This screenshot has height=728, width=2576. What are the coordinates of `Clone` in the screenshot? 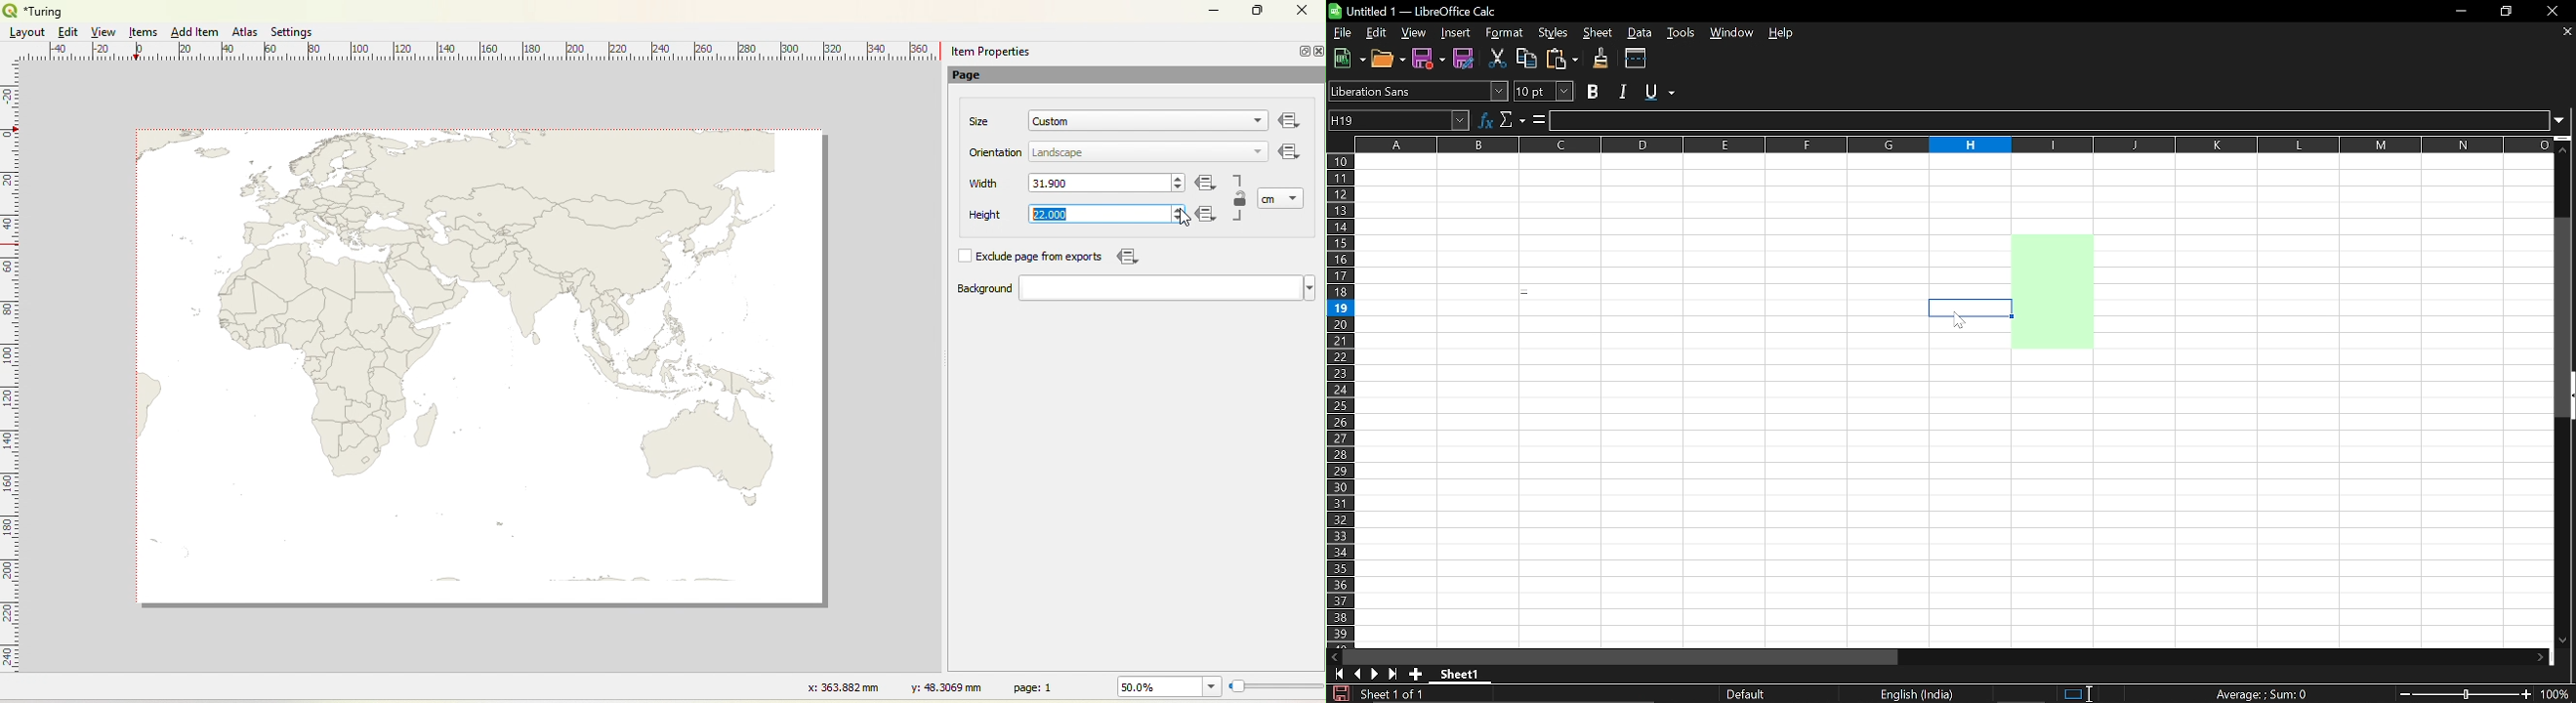 It's located at (1602, 59).